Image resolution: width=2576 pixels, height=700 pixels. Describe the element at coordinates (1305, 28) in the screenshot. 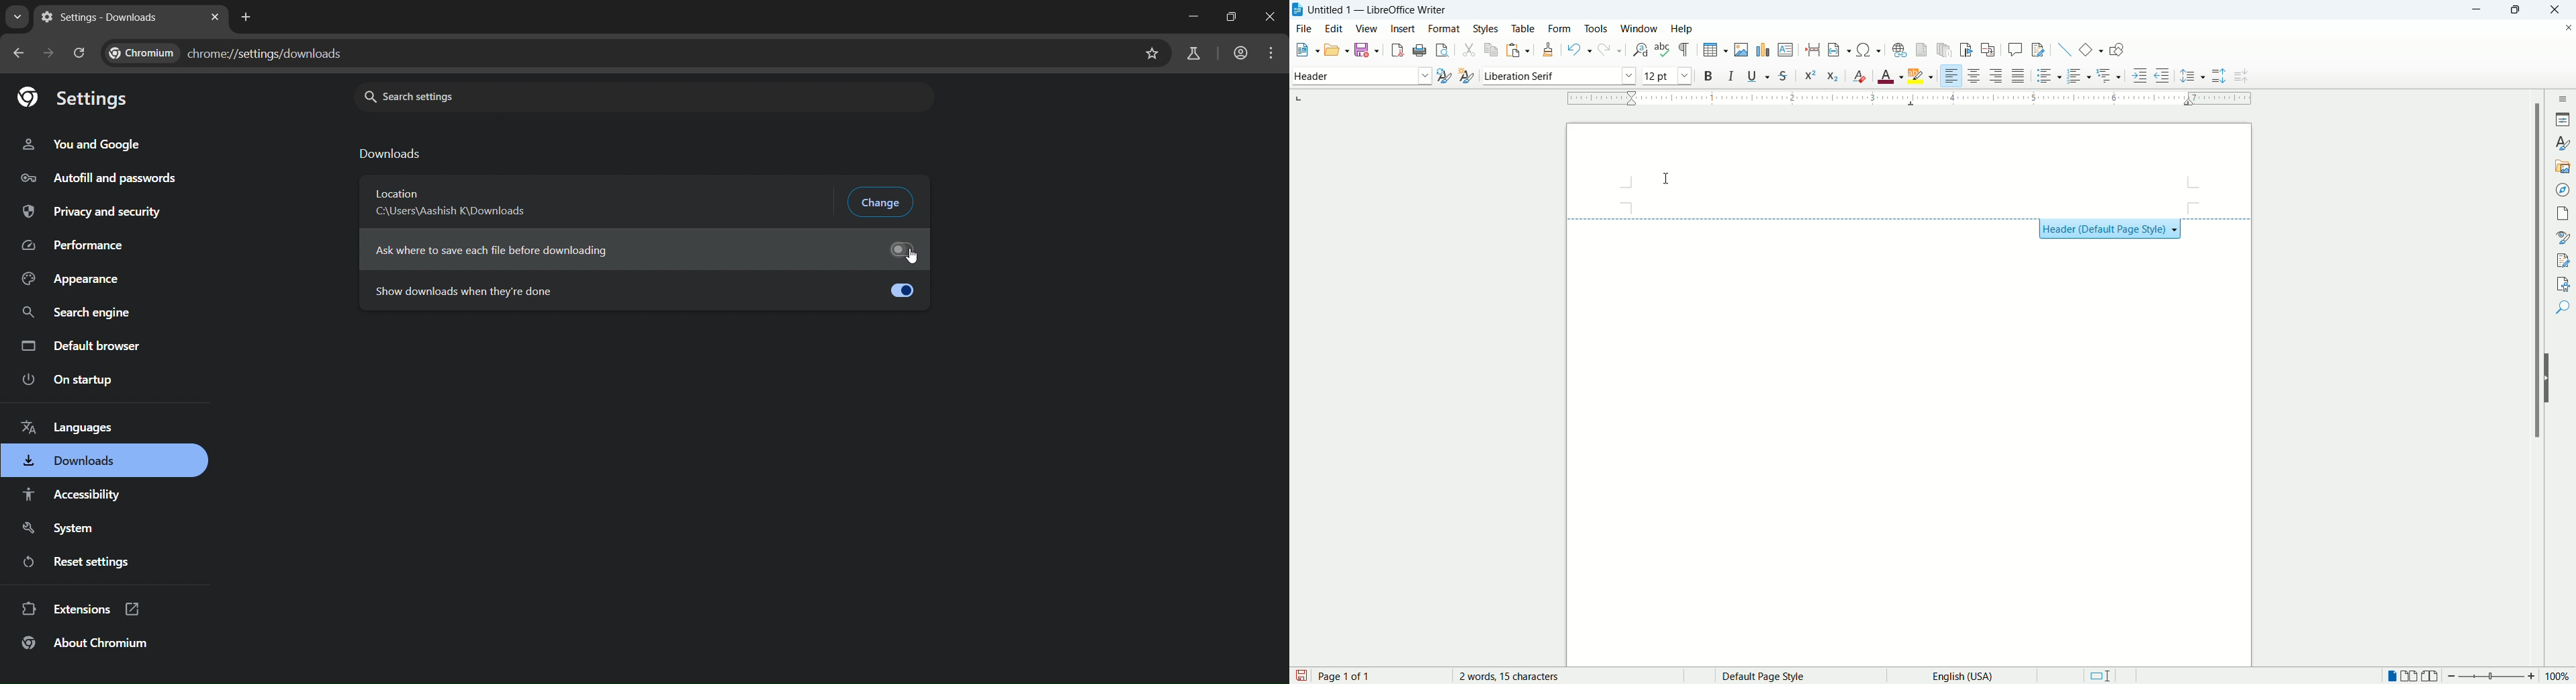

I see `file` at that location.